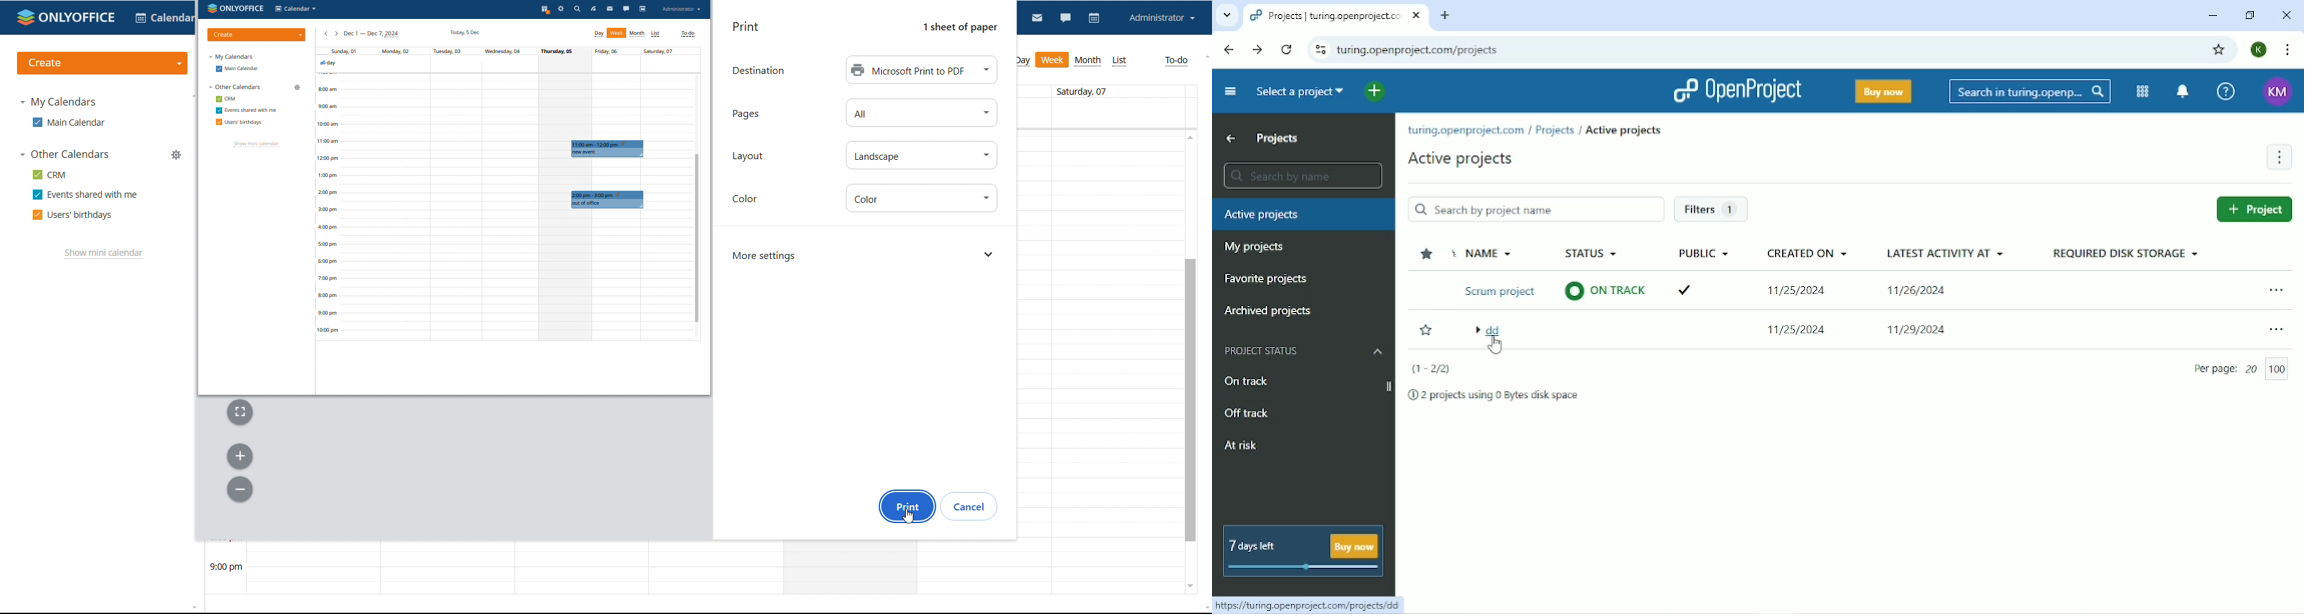 The width and height of the screenshot is (2324, 616). Describe the element at coordinates (1701, 254) in the screenshot. I see `Public` at that location.